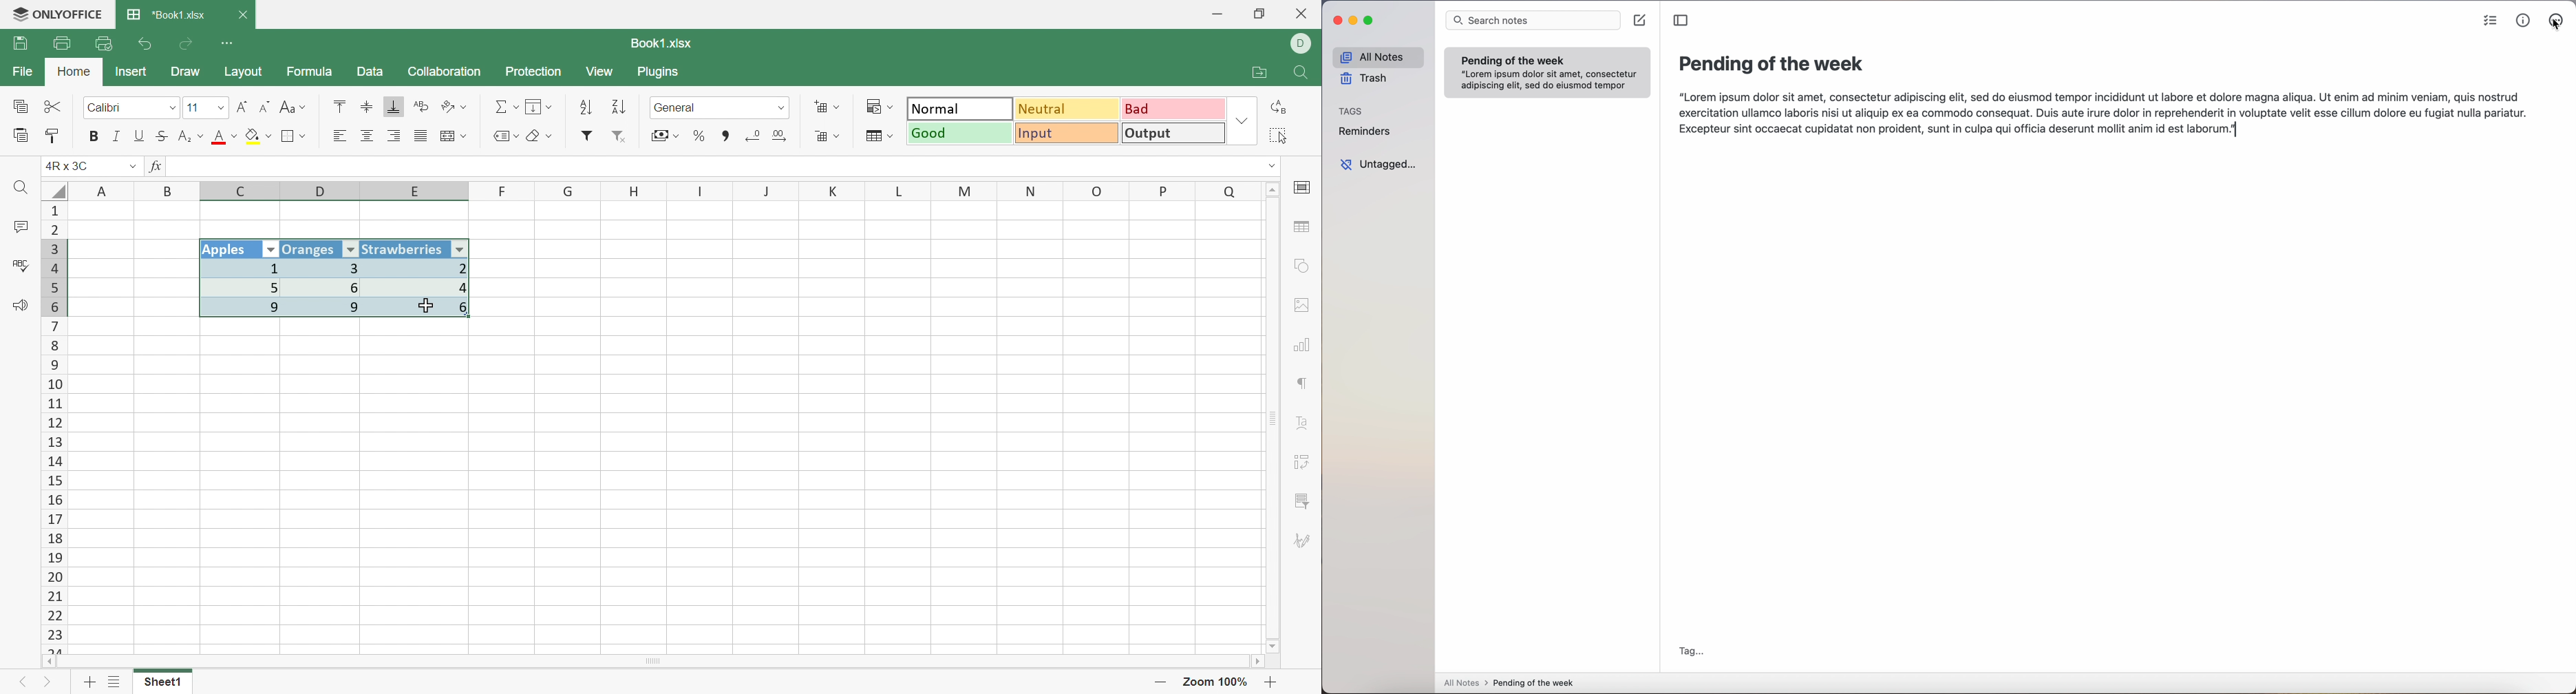 The width and height of the screenshot is (2576, 700). Describe the element at coordinates (1370, 20) in the screenshot. I see `maximize app` at that location.